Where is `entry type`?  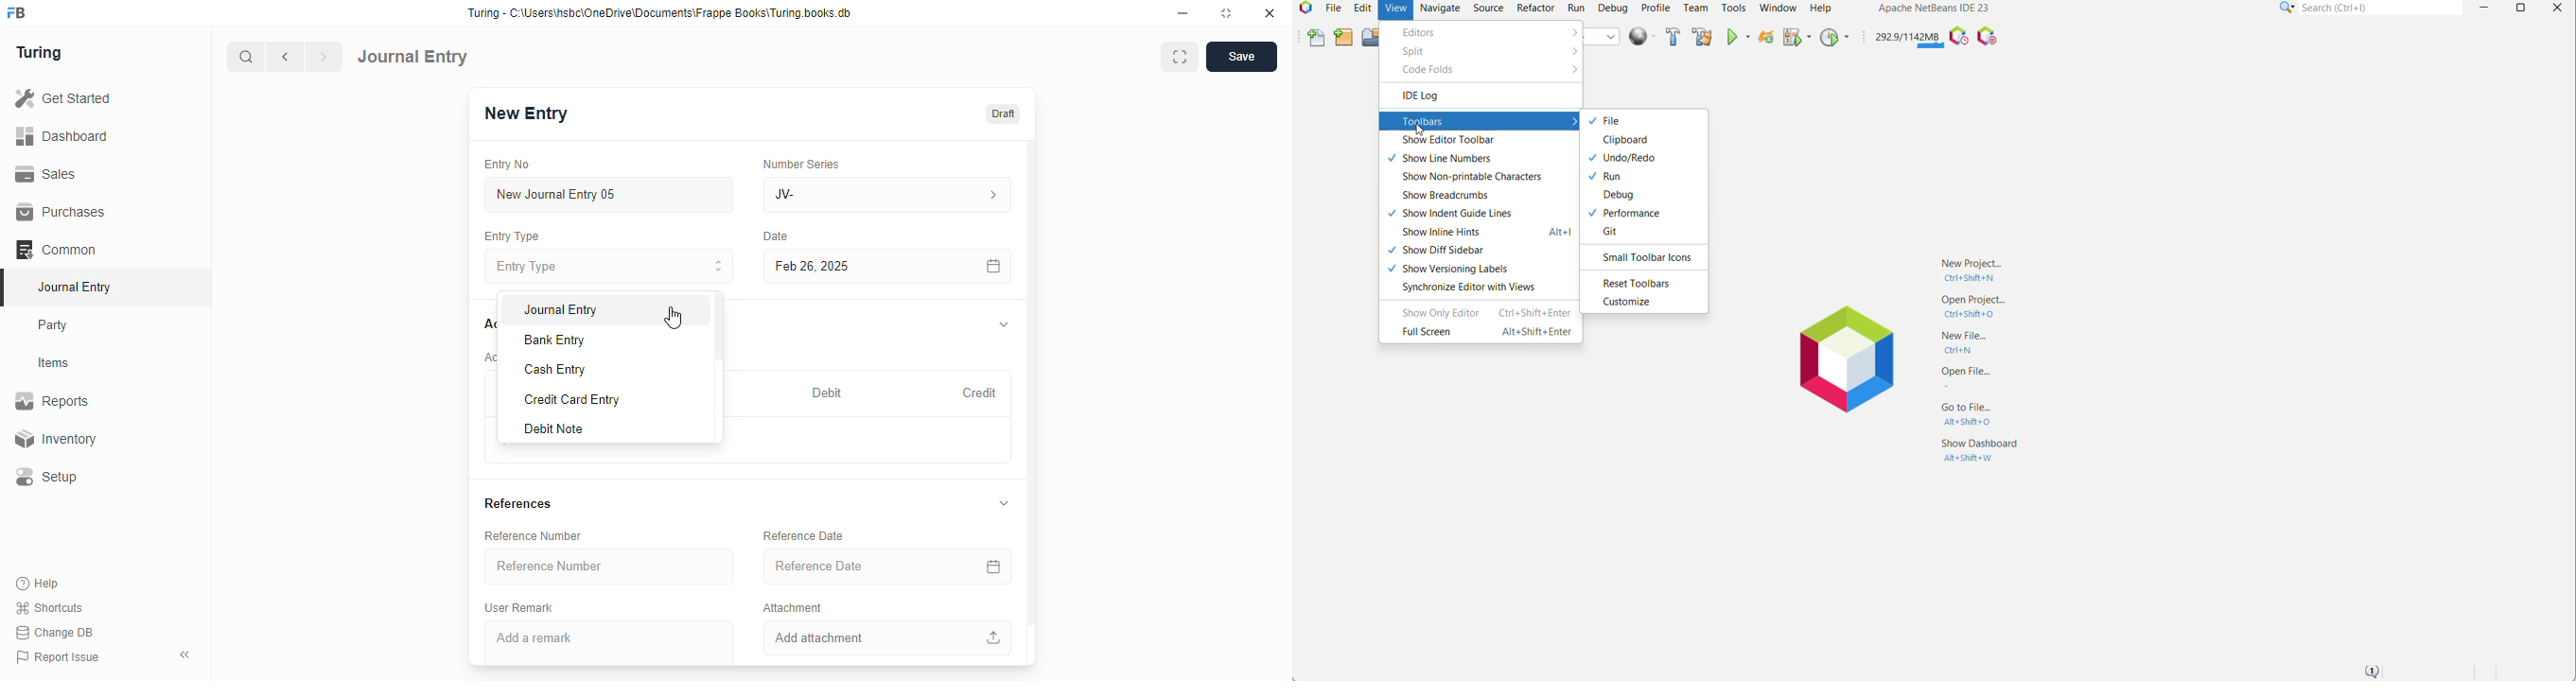
entry type is located at coordinates (610, 266).